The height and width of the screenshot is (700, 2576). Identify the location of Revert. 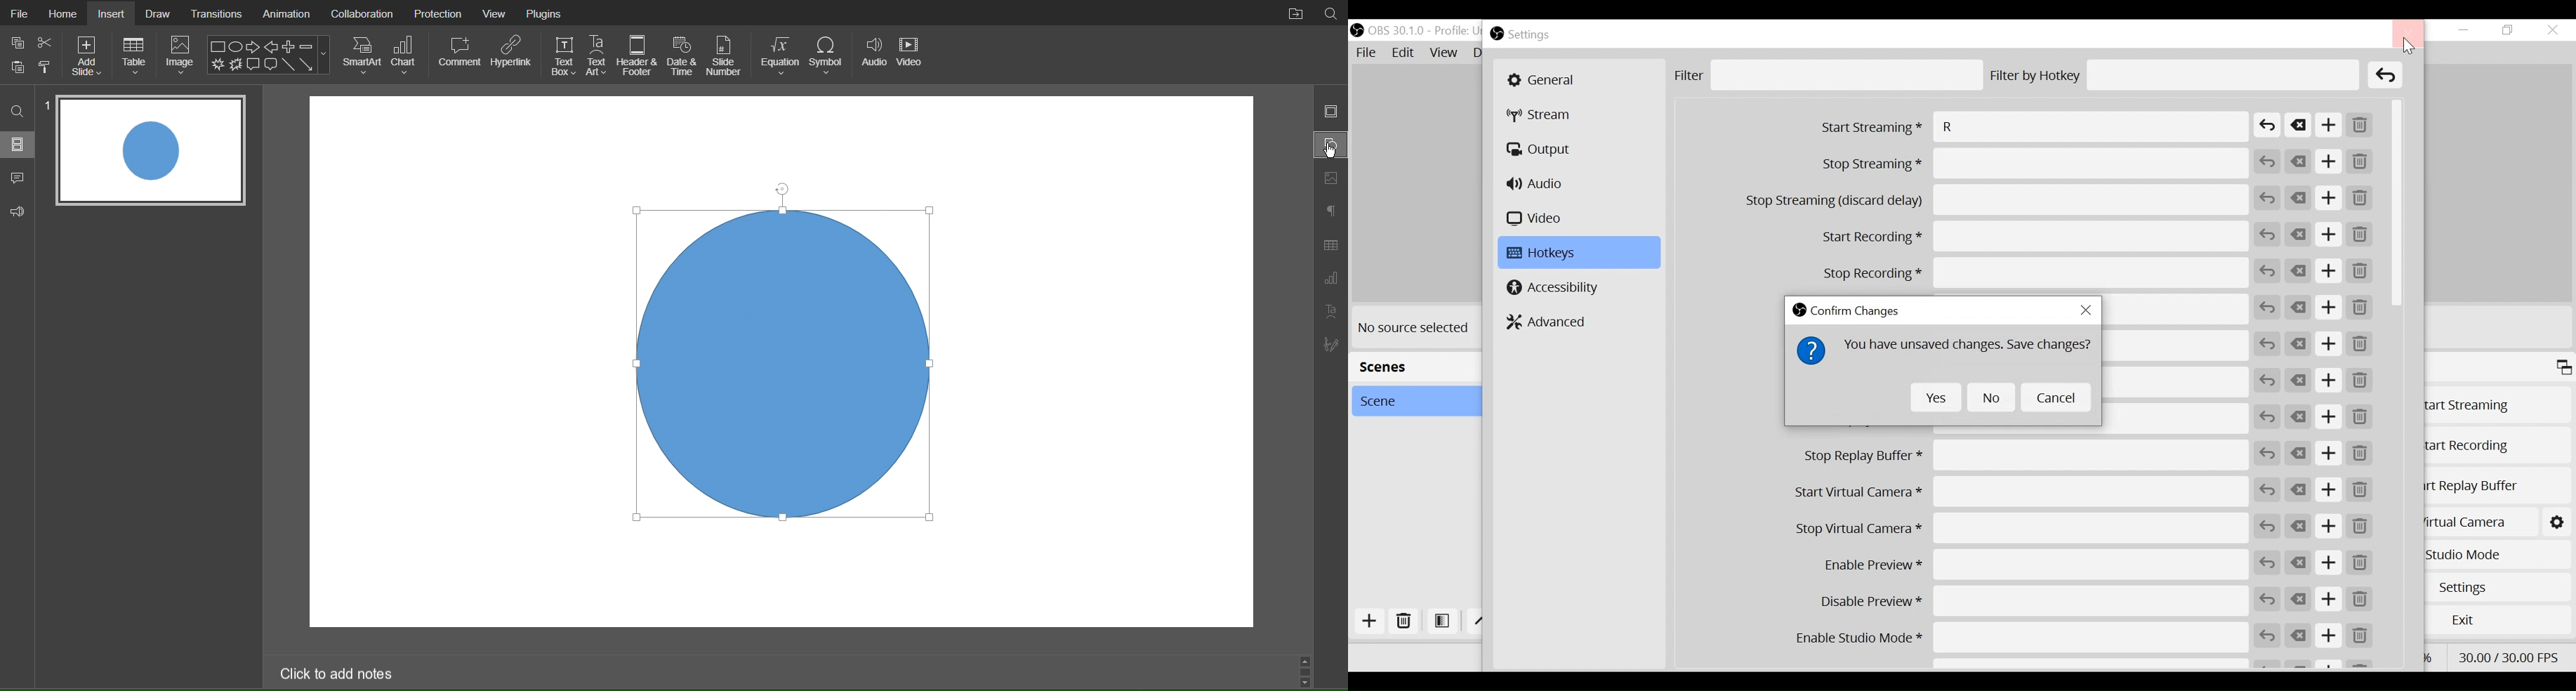
(2268, 454).